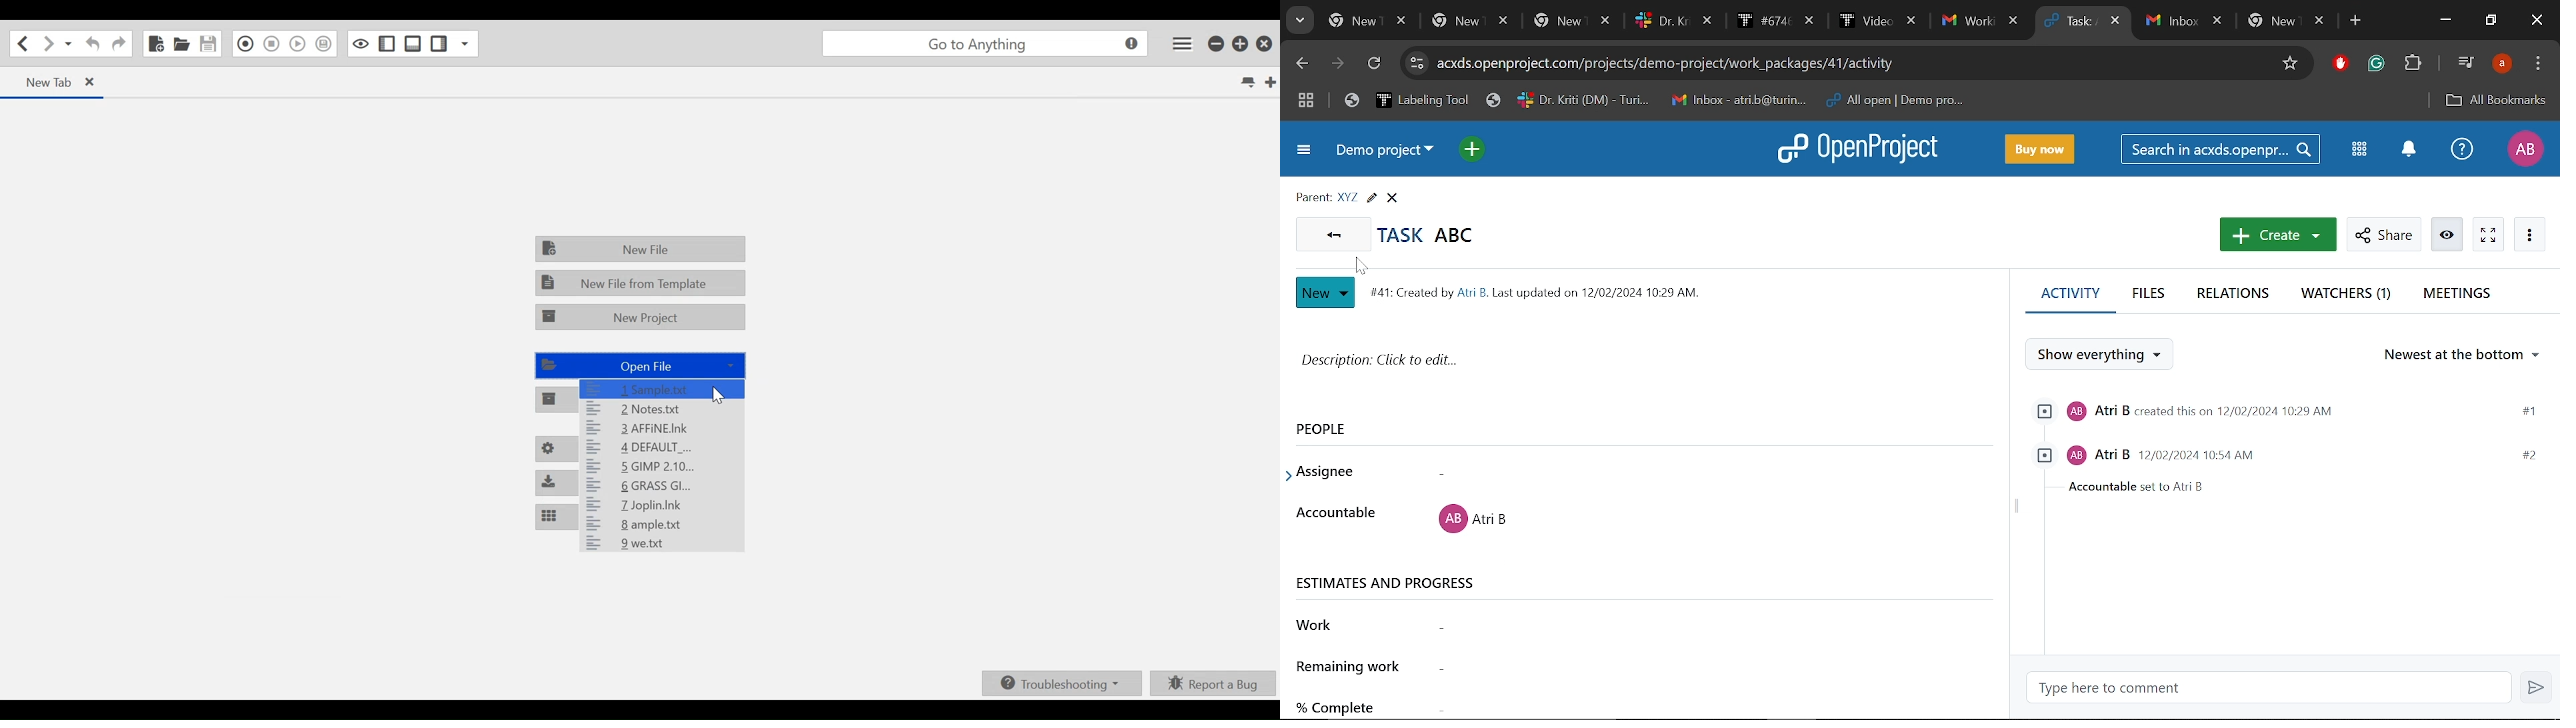 The width and height of the screenshot is (2576, 728). What do you see at coordinates (555, 517) in the screenshot?
I see `Customize Panes` at bounding box center [555, 517].